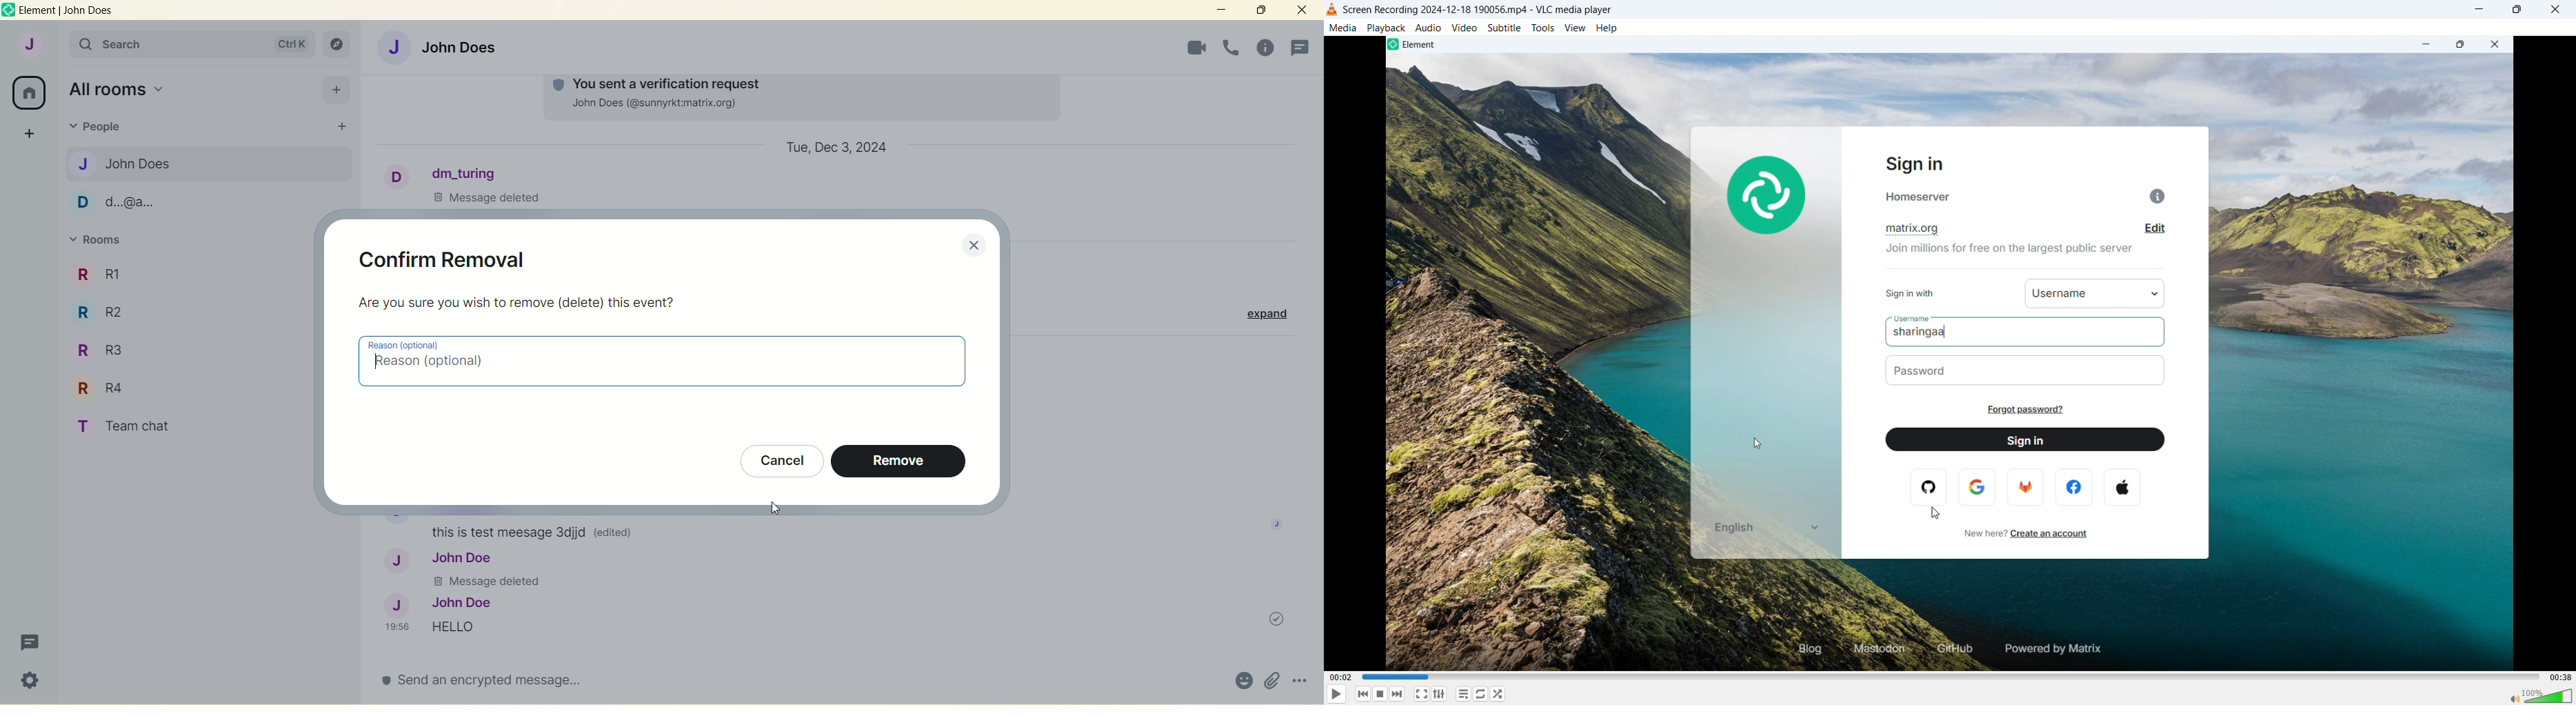 The width and height of the screenshot is (2576, 728). What do you see at coordinates (102, 388) in the screenshot?
I see `R R4` at bounding box center [102, 388].